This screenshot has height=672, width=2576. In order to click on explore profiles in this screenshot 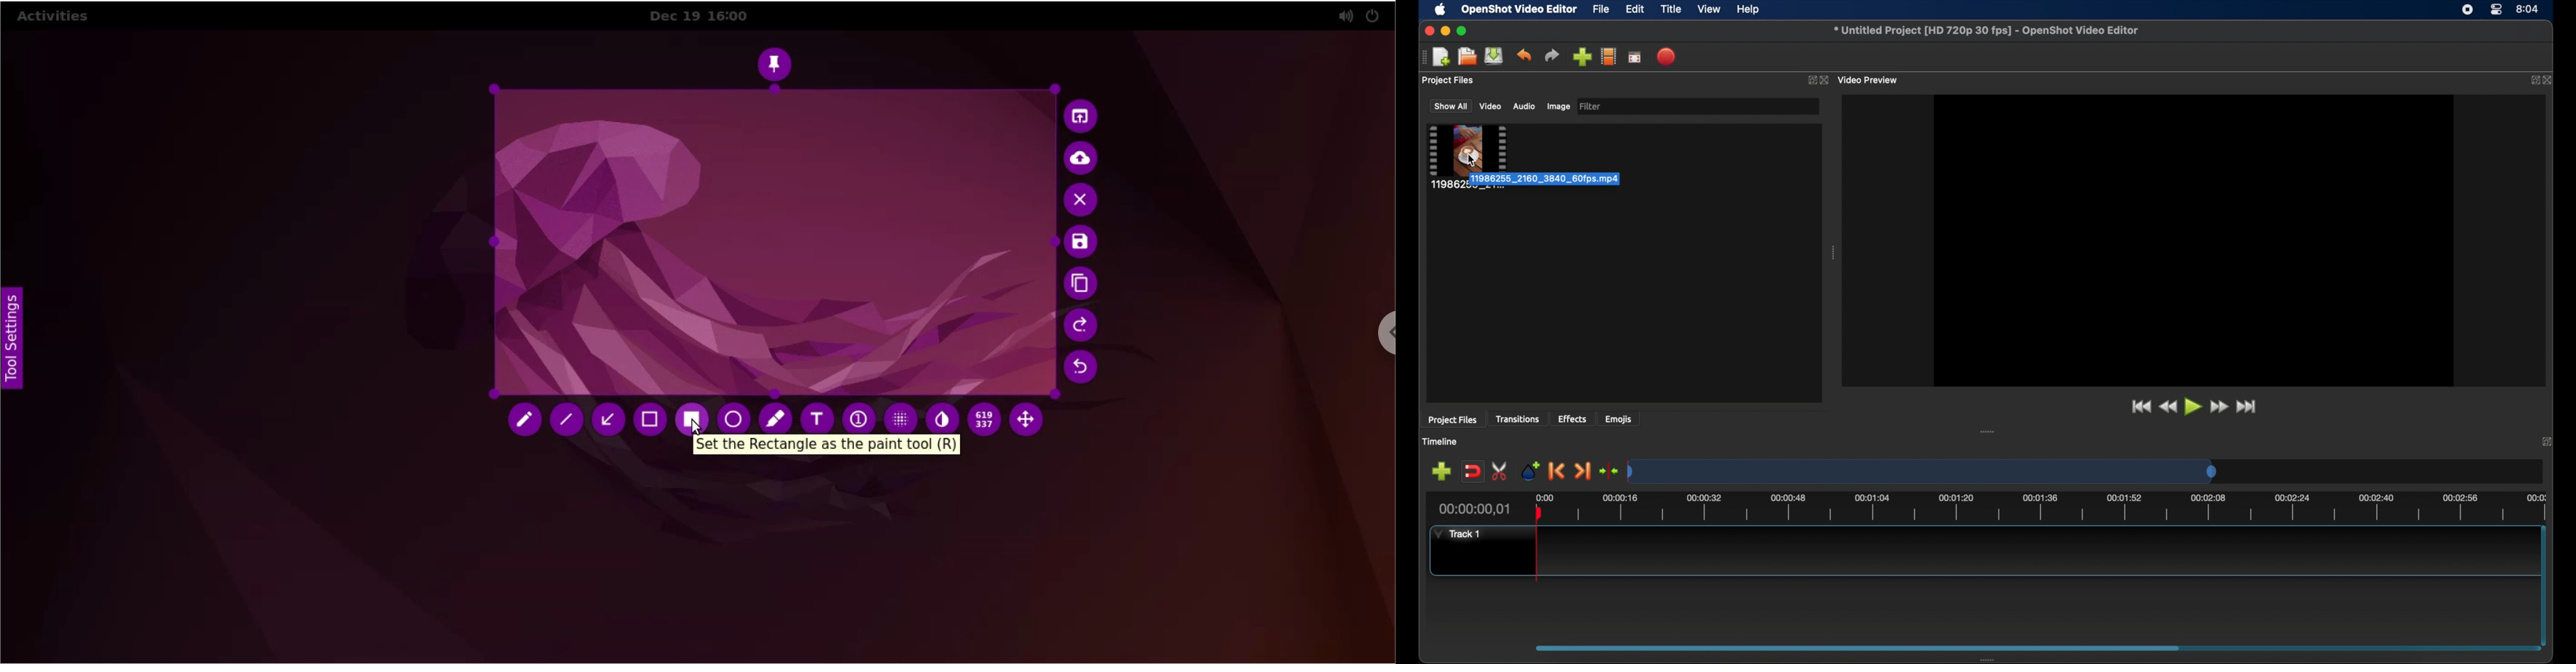, I will do `click(1608, 57)`.